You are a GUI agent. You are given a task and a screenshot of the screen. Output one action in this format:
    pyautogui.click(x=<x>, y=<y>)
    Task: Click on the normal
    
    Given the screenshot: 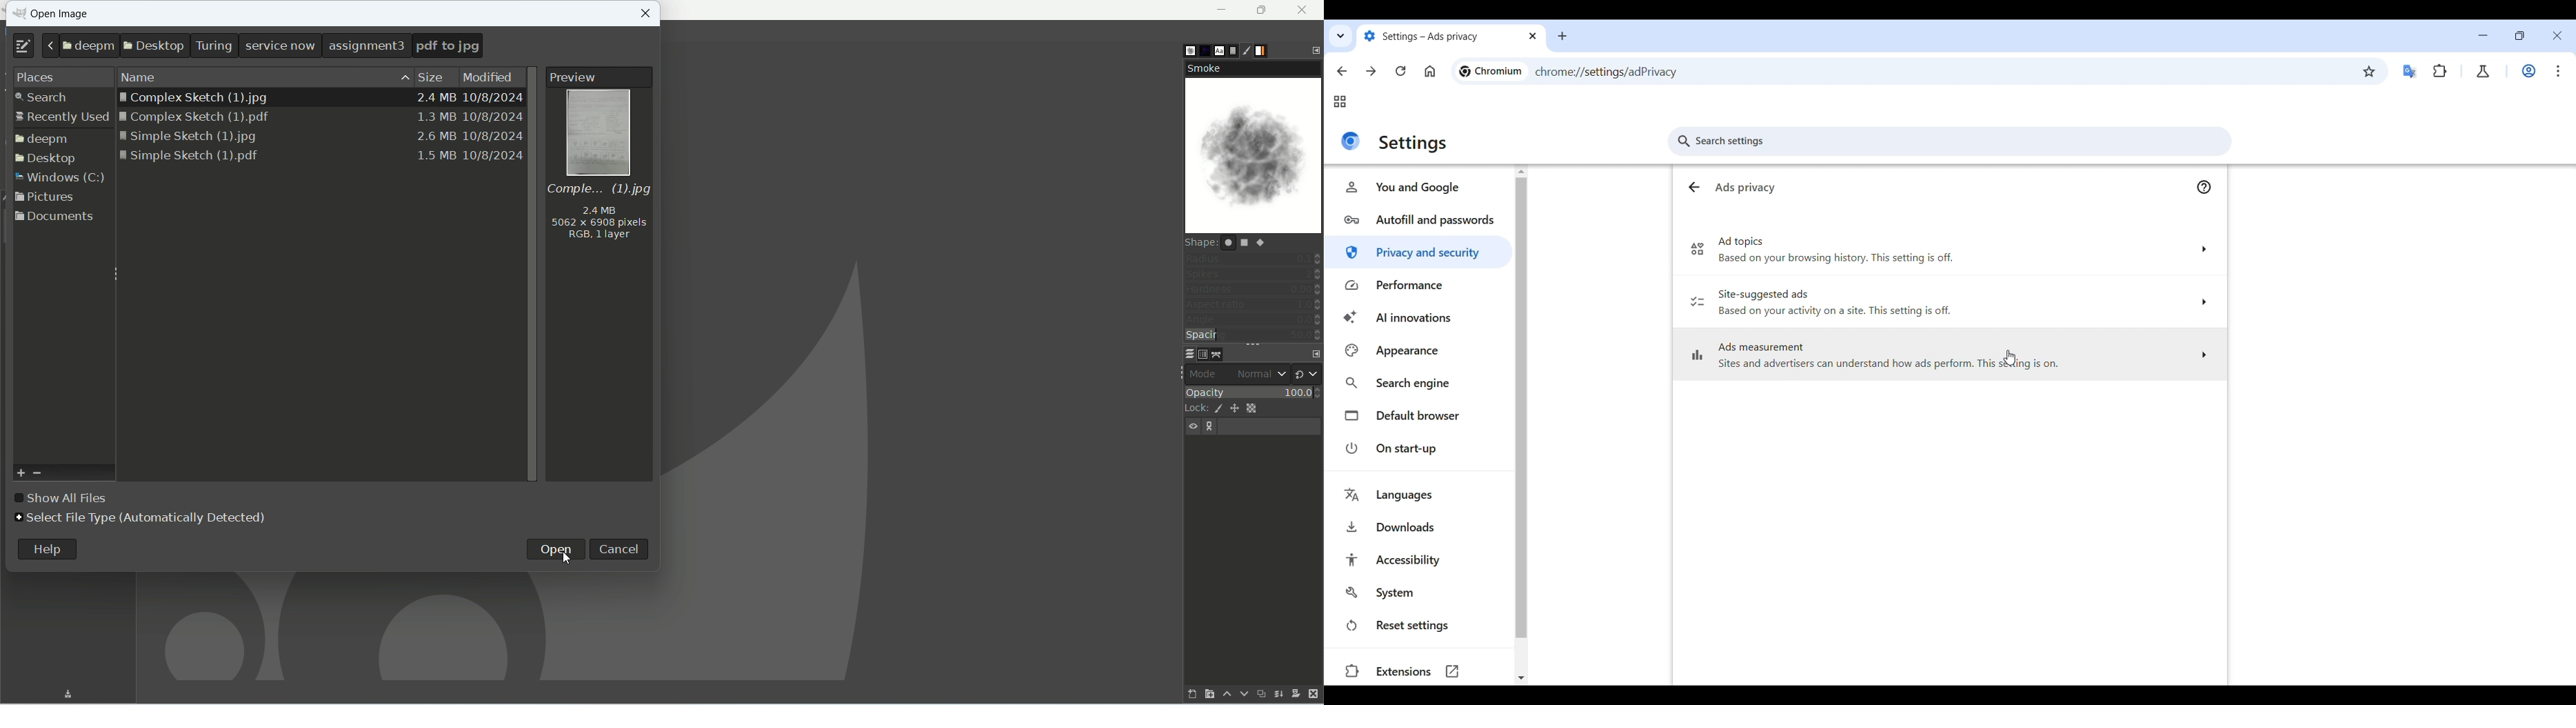 What is the action you would take?
    pyautogui.click(x=1260, y=374)
    